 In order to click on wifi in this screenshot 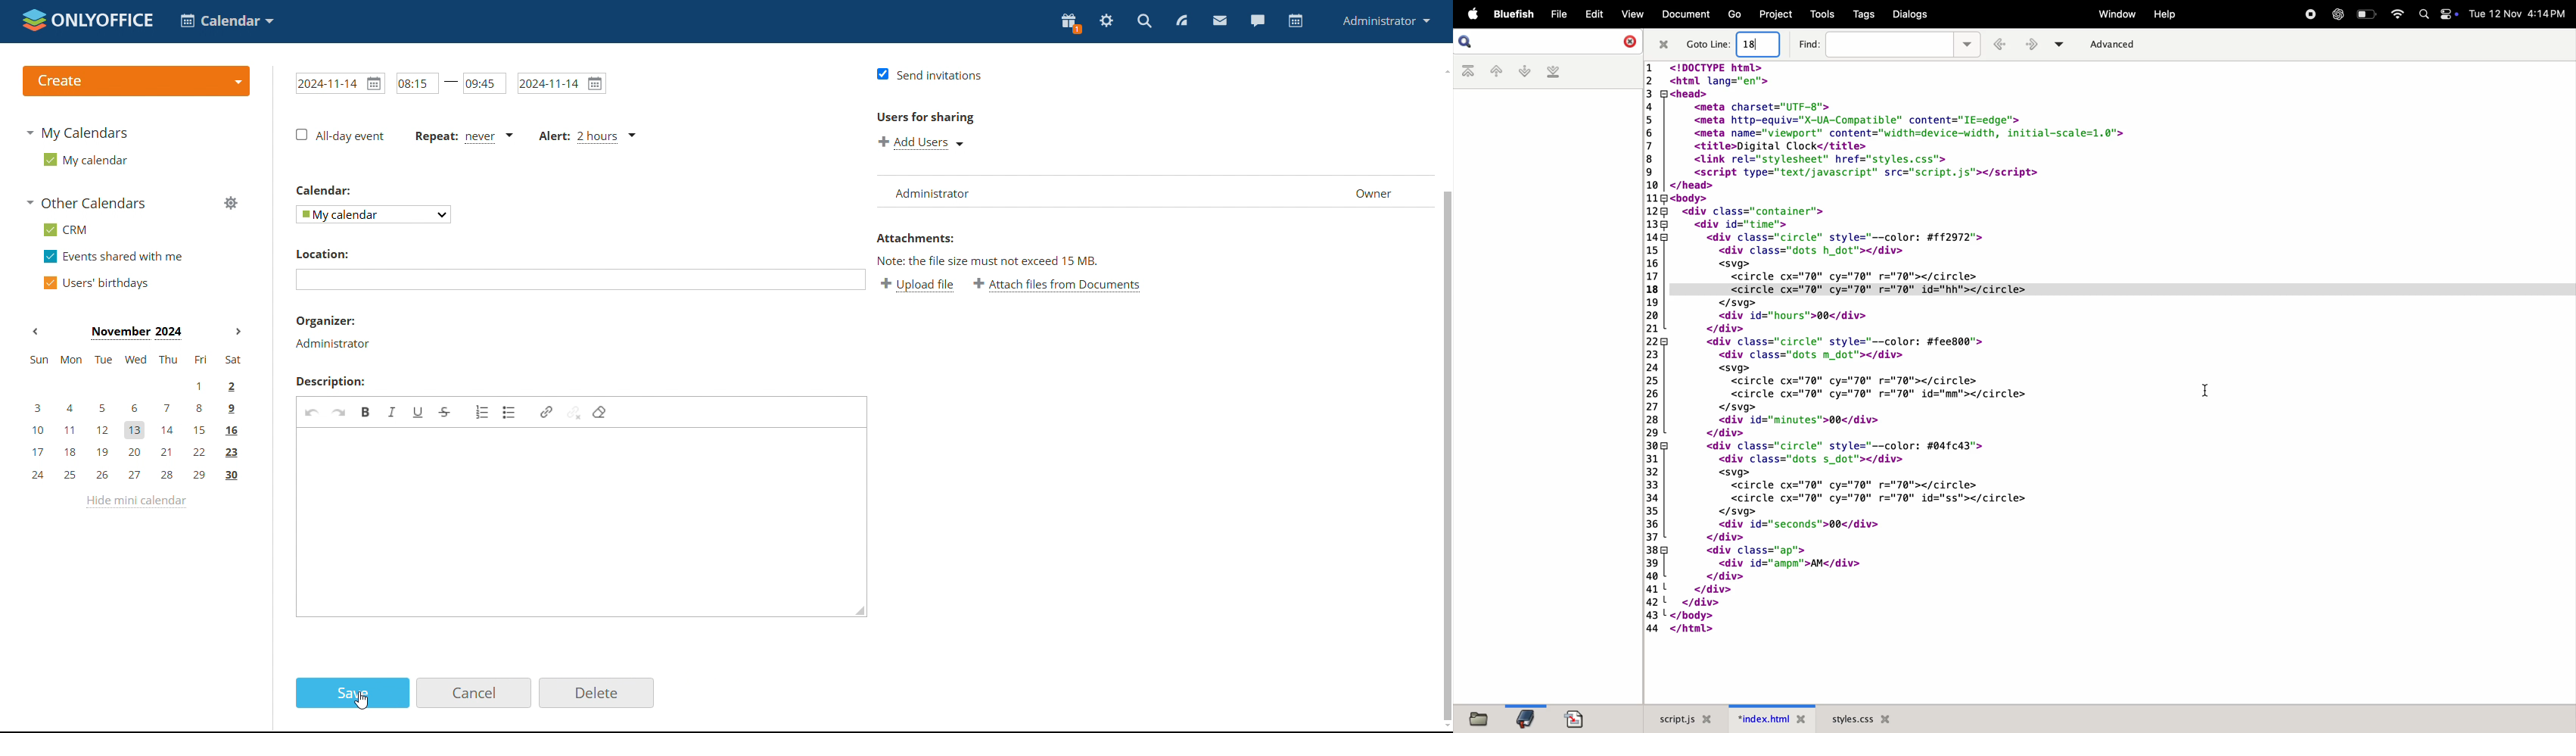, I will do `click(2394, 14)`.